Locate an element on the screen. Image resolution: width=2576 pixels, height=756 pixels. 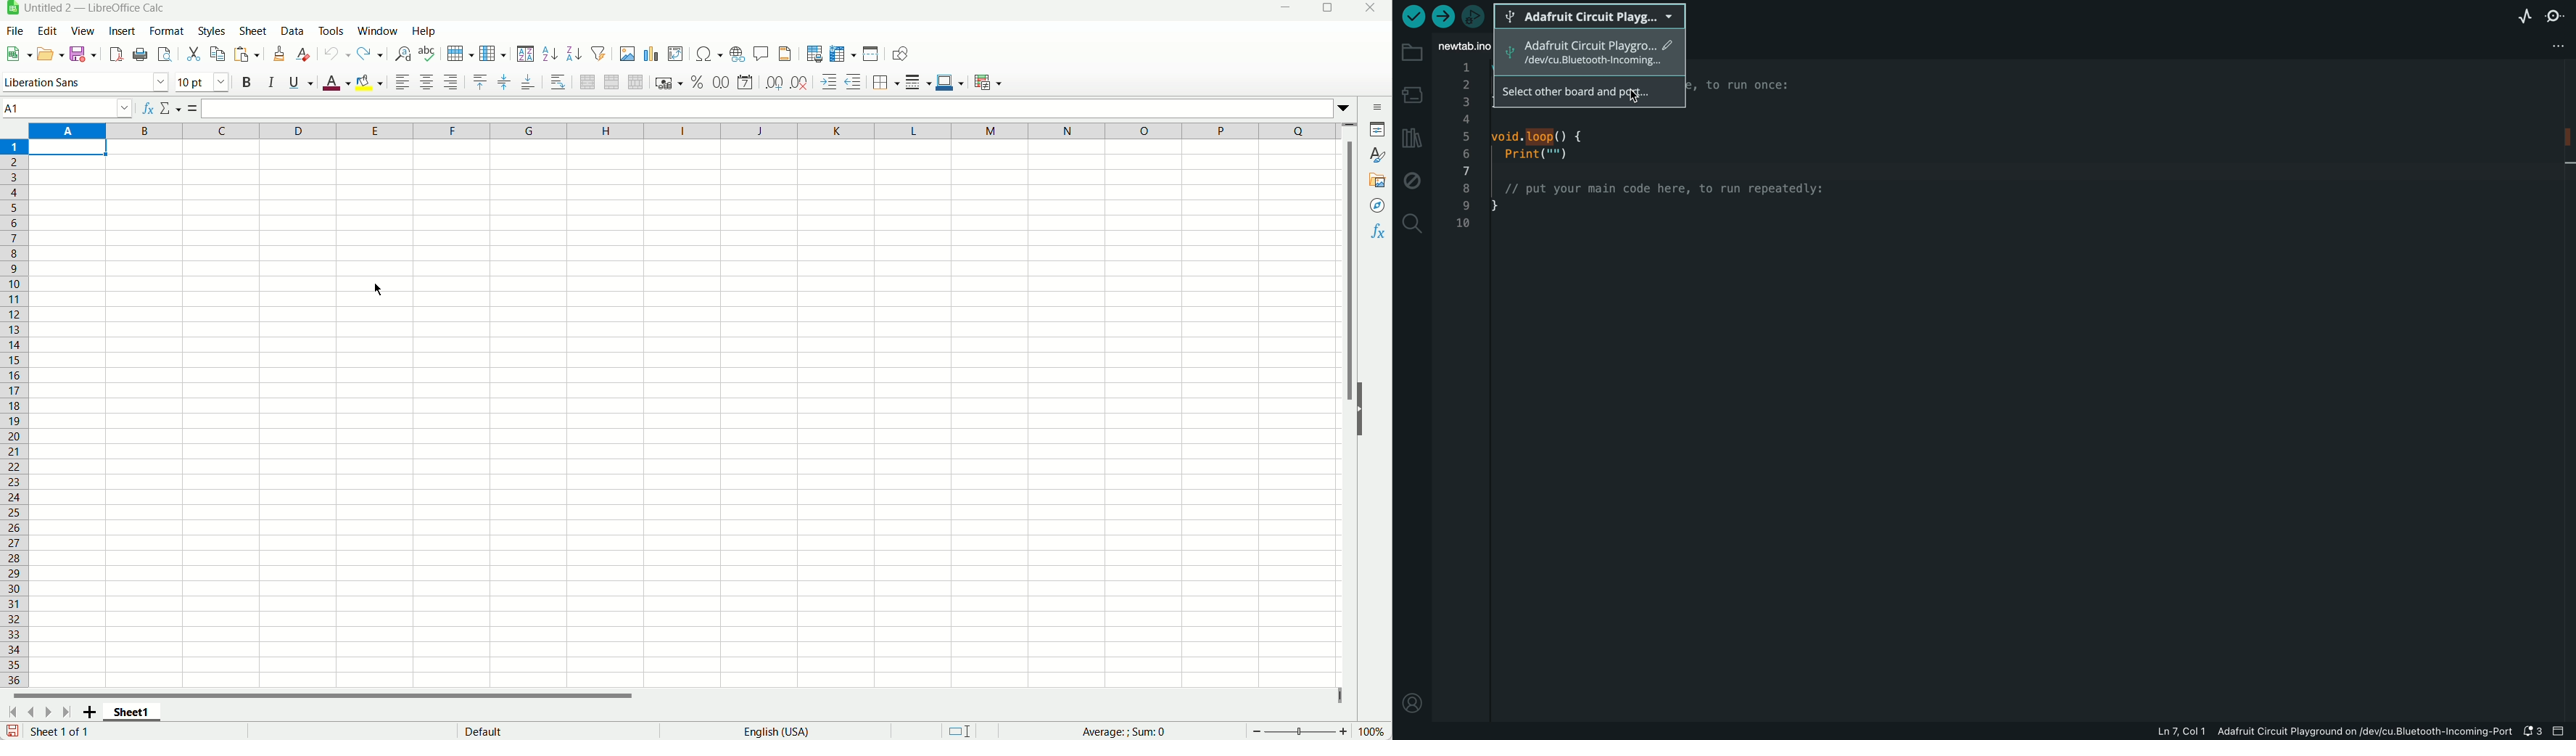
search is located at coordinates (1411, 223).